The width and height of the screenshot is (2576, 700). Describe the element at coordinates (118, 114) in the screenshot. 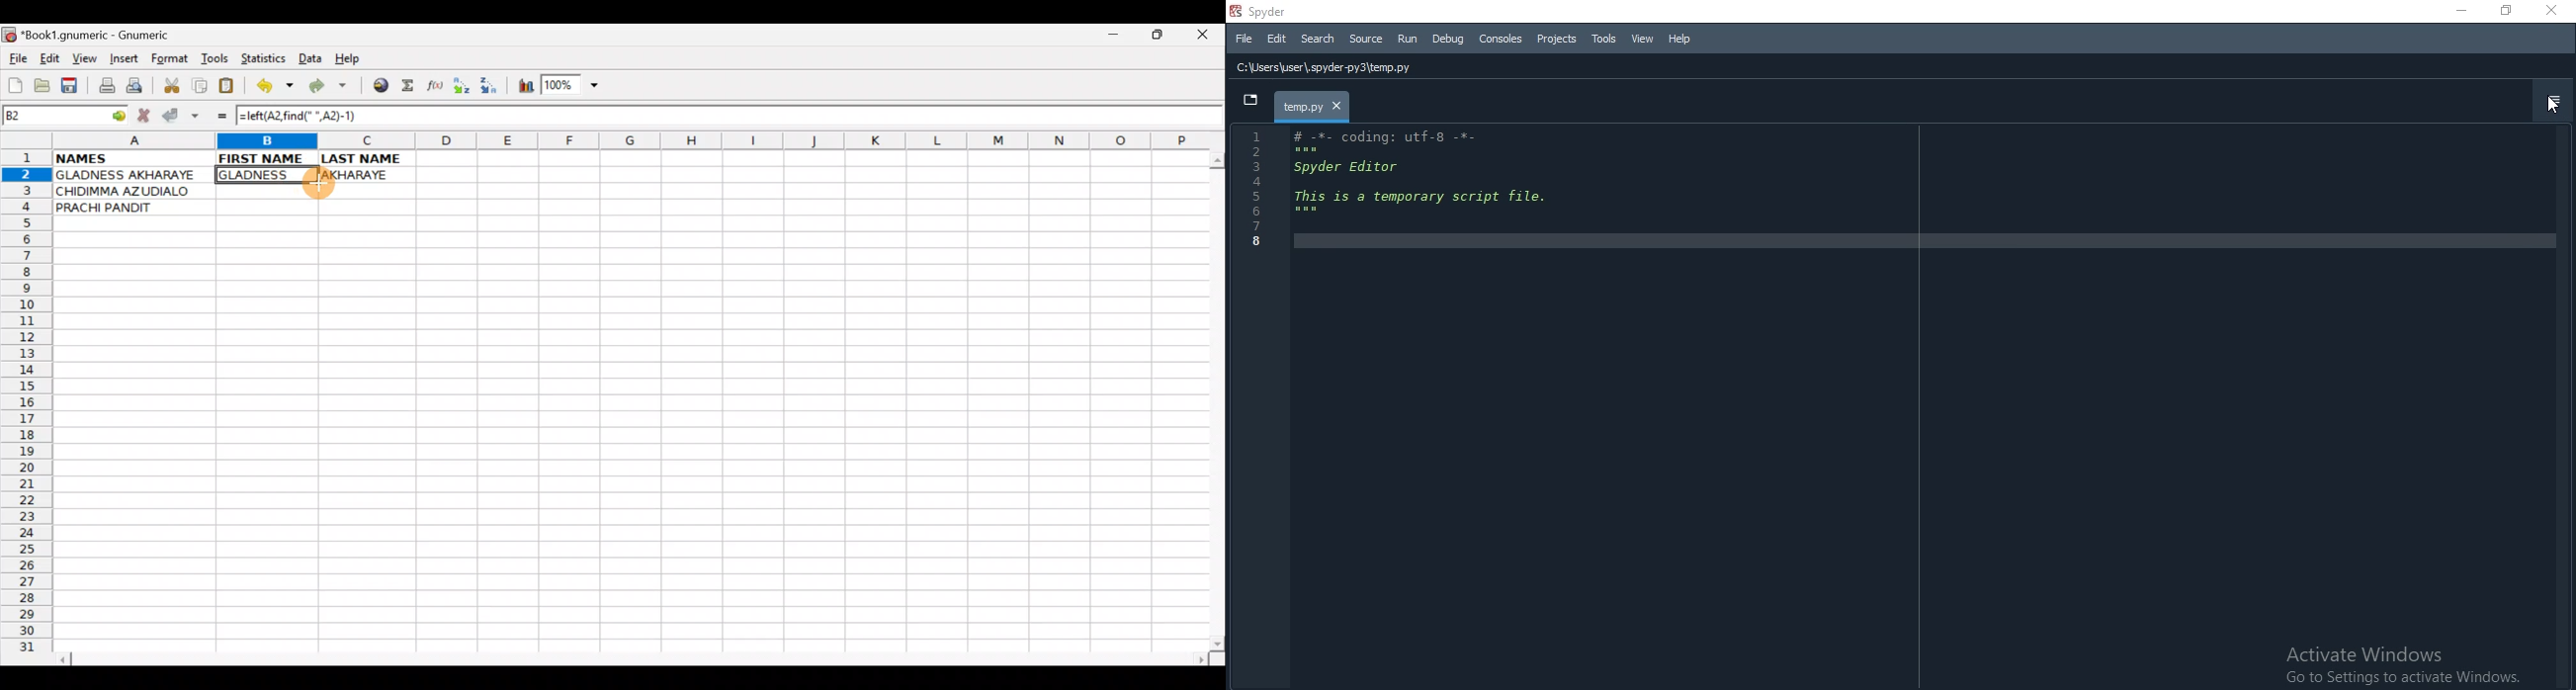

I see `go to` at that location.